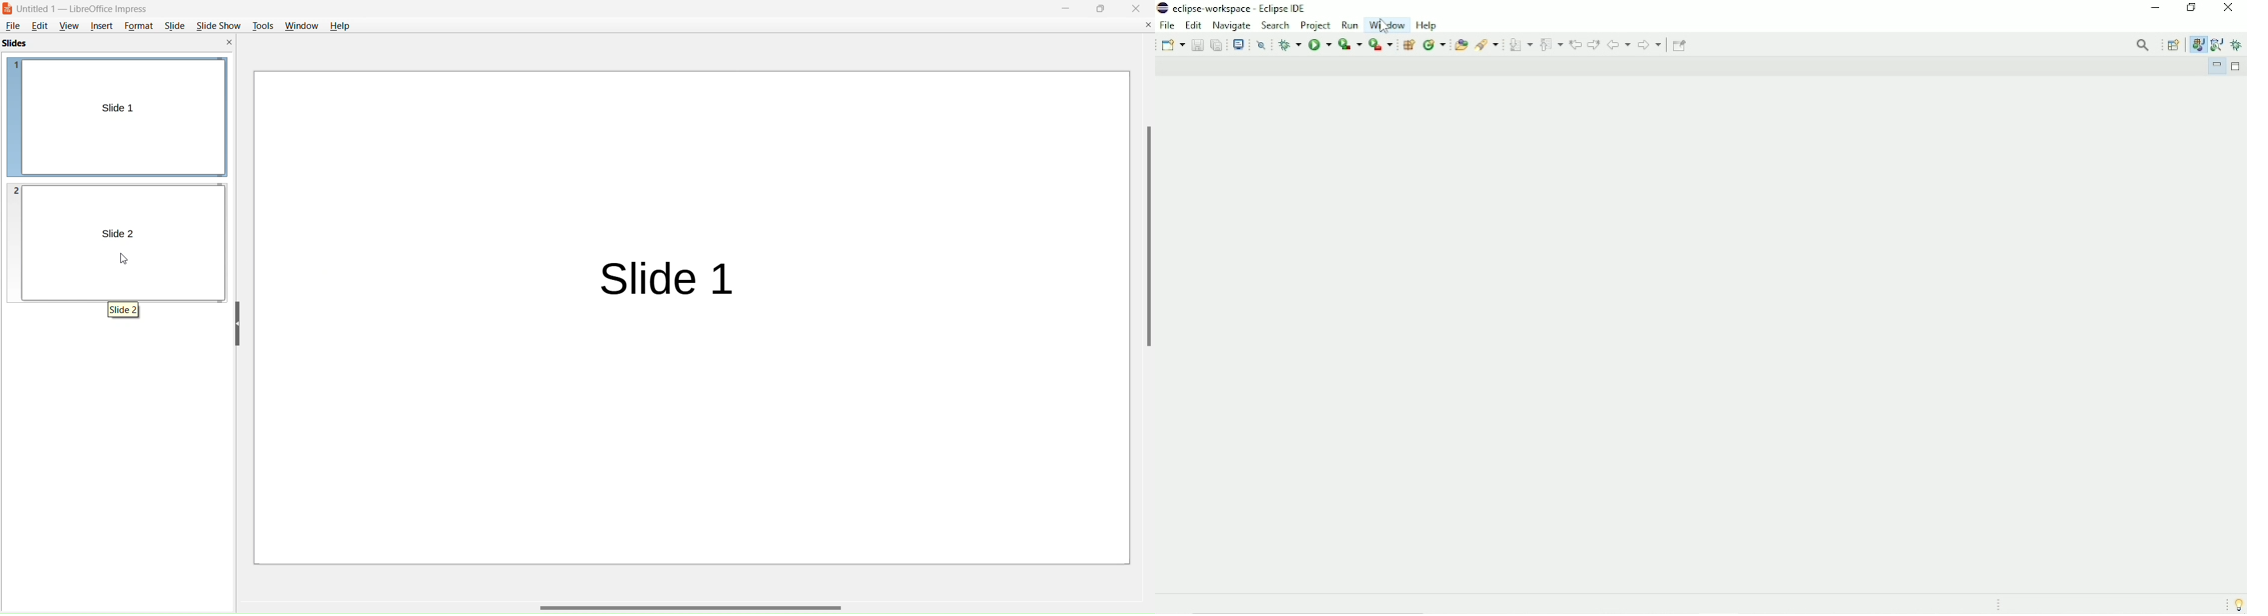 This screenshot has height=616, width=2268. I want to click on New java class, so click(1434, 45).